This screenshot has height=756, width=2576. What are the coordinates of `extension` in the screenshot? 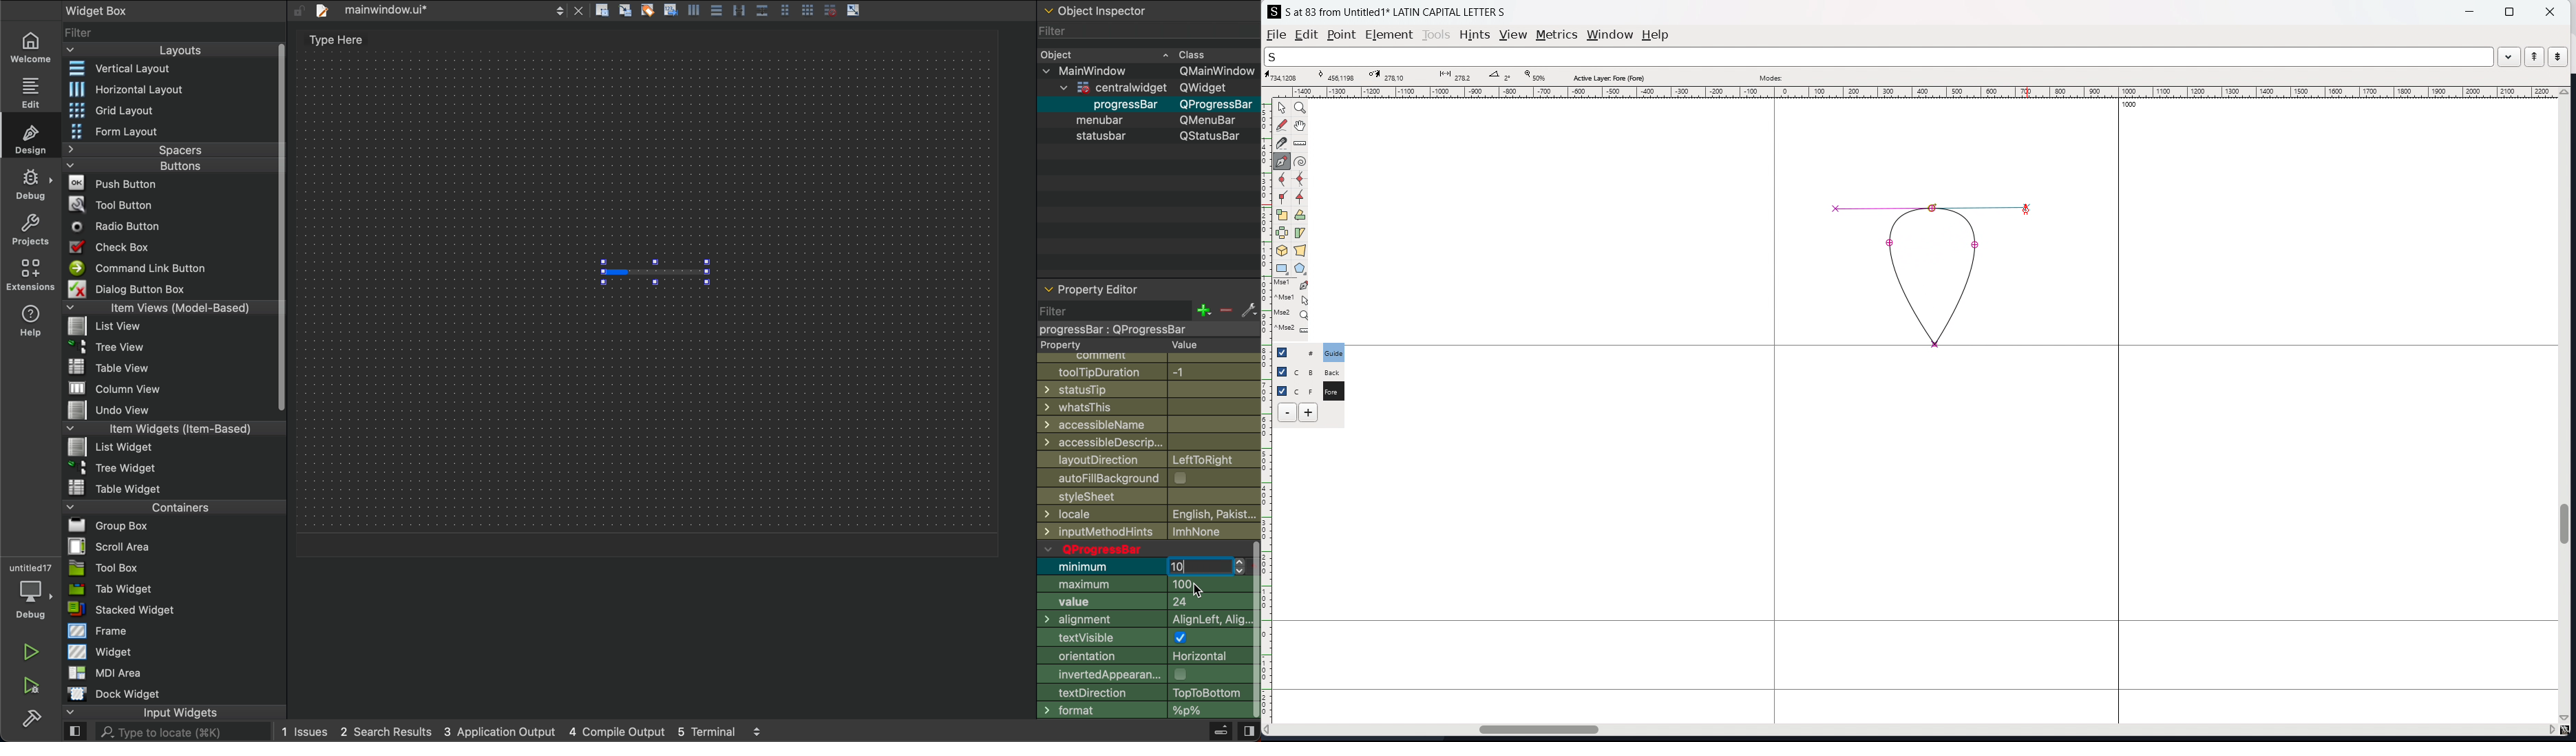 It's located at (31, 274).